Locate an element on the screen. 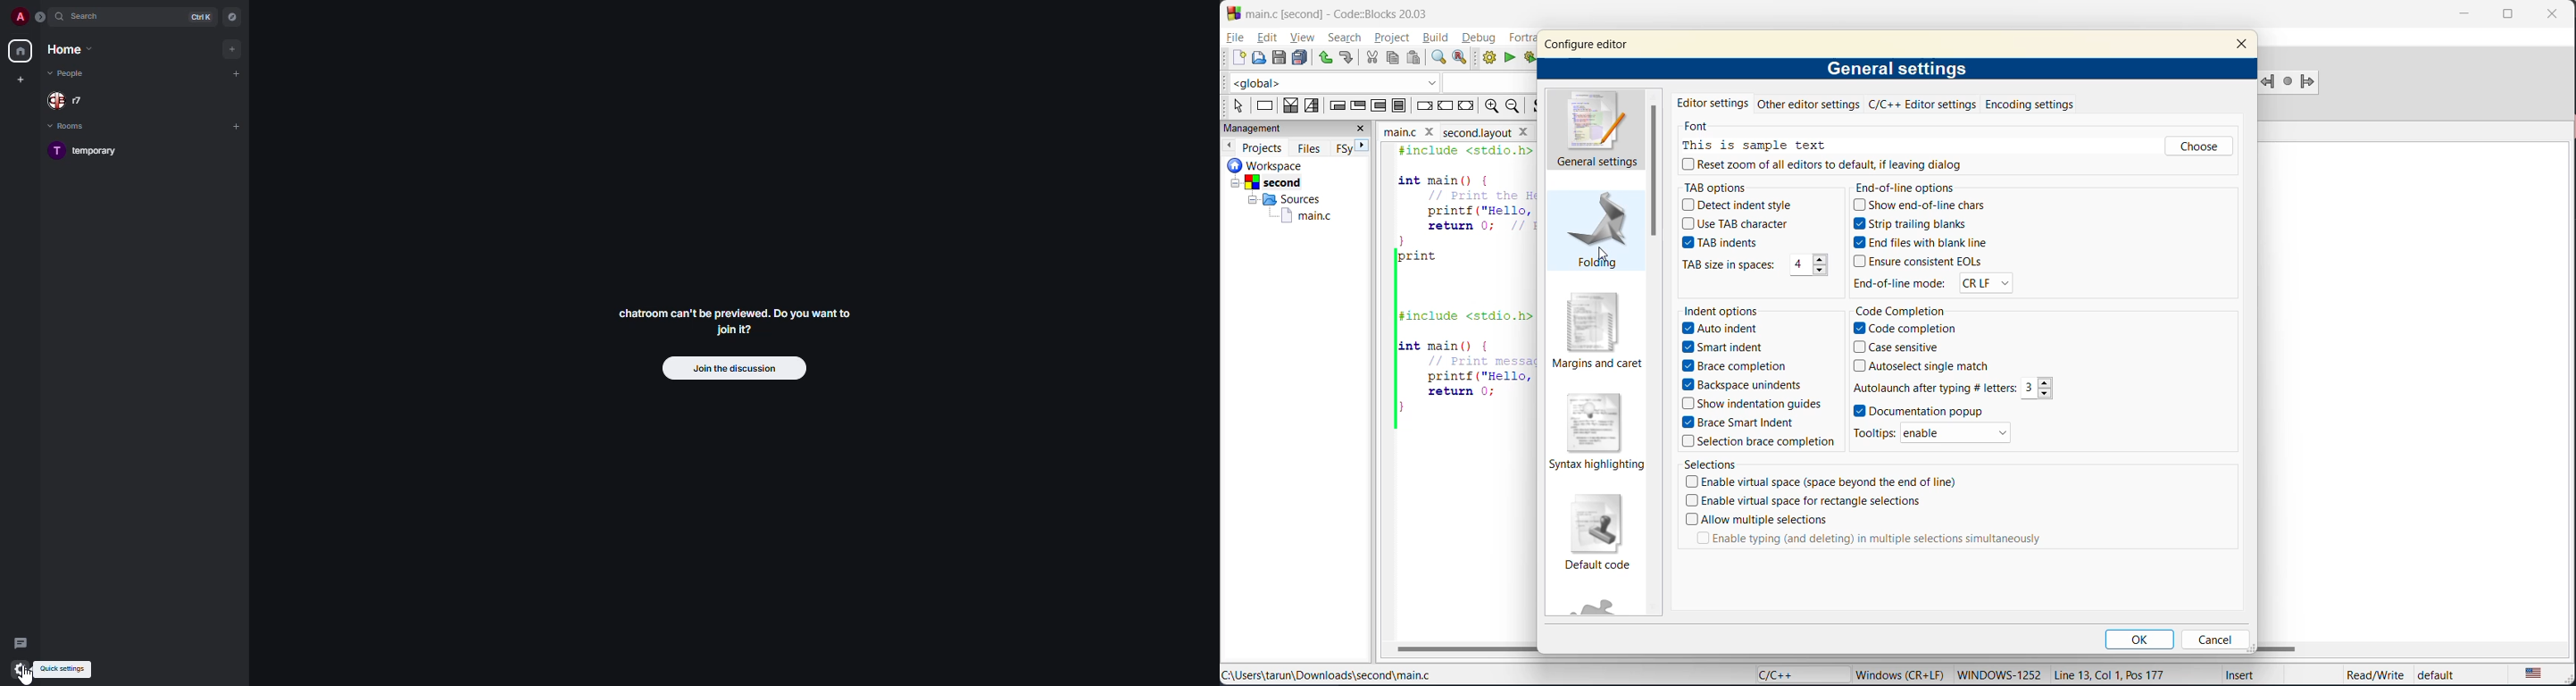  break instruction is located at coordinates (1426, 106).